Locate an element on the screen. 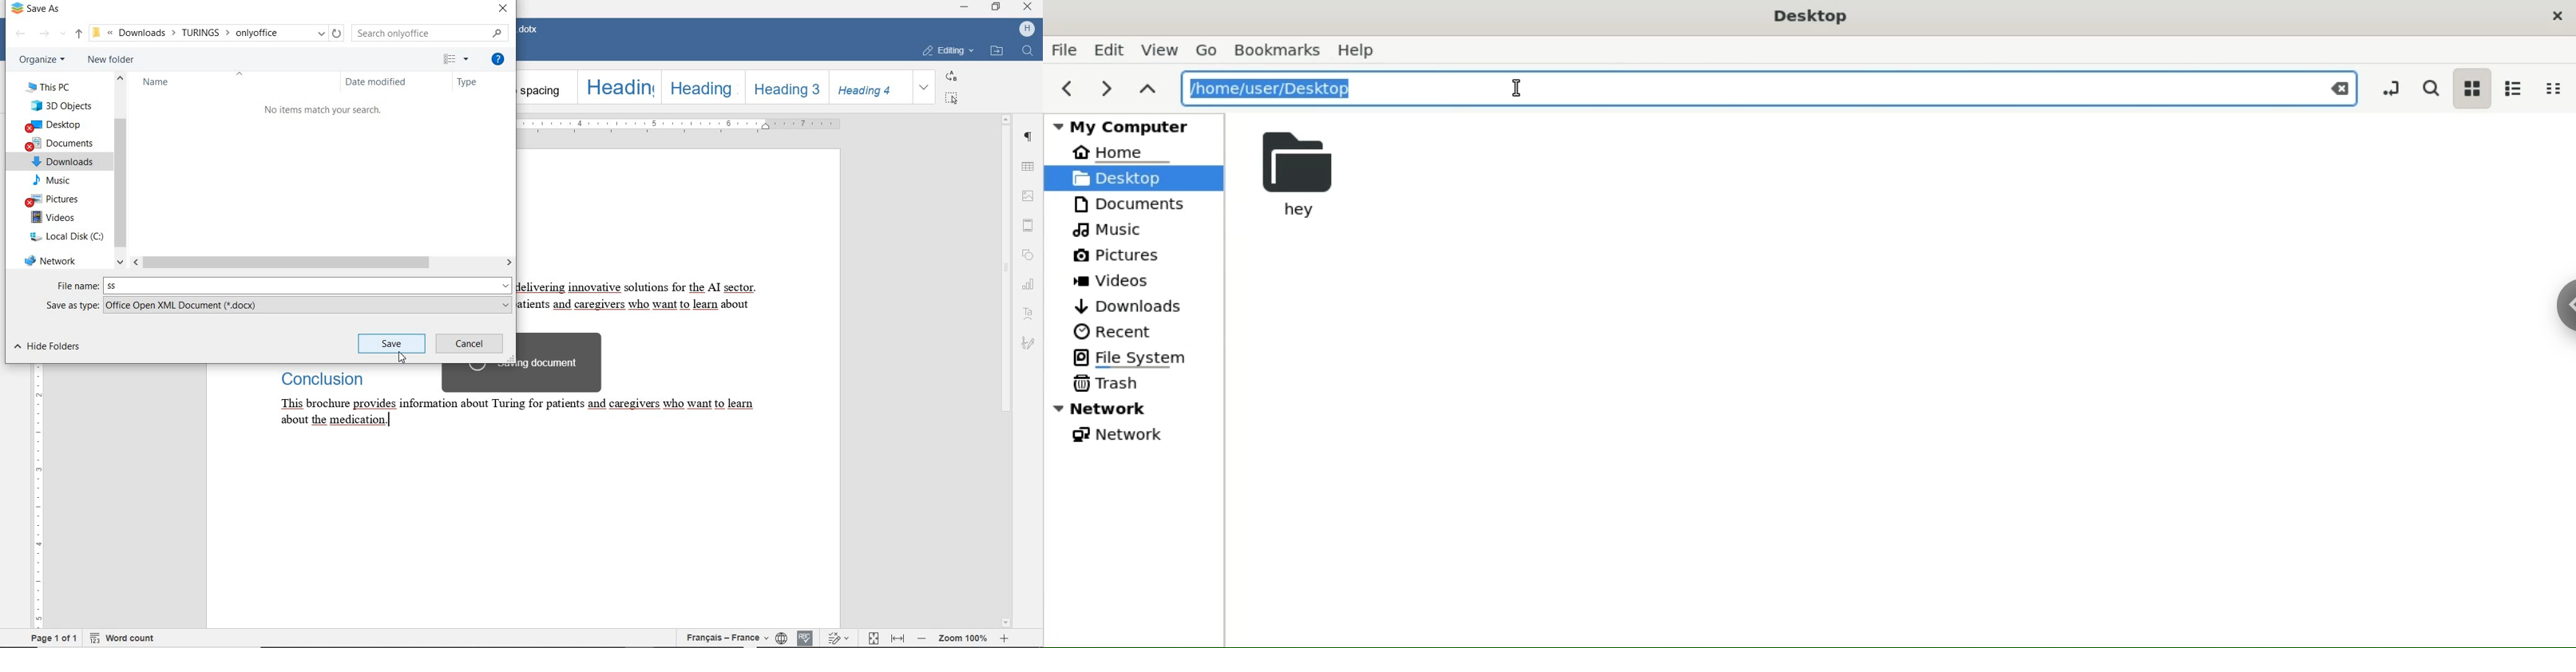 This screenshot has width=2576, height=672. SAVE AS TYPE is located at coordinates (73, 306).